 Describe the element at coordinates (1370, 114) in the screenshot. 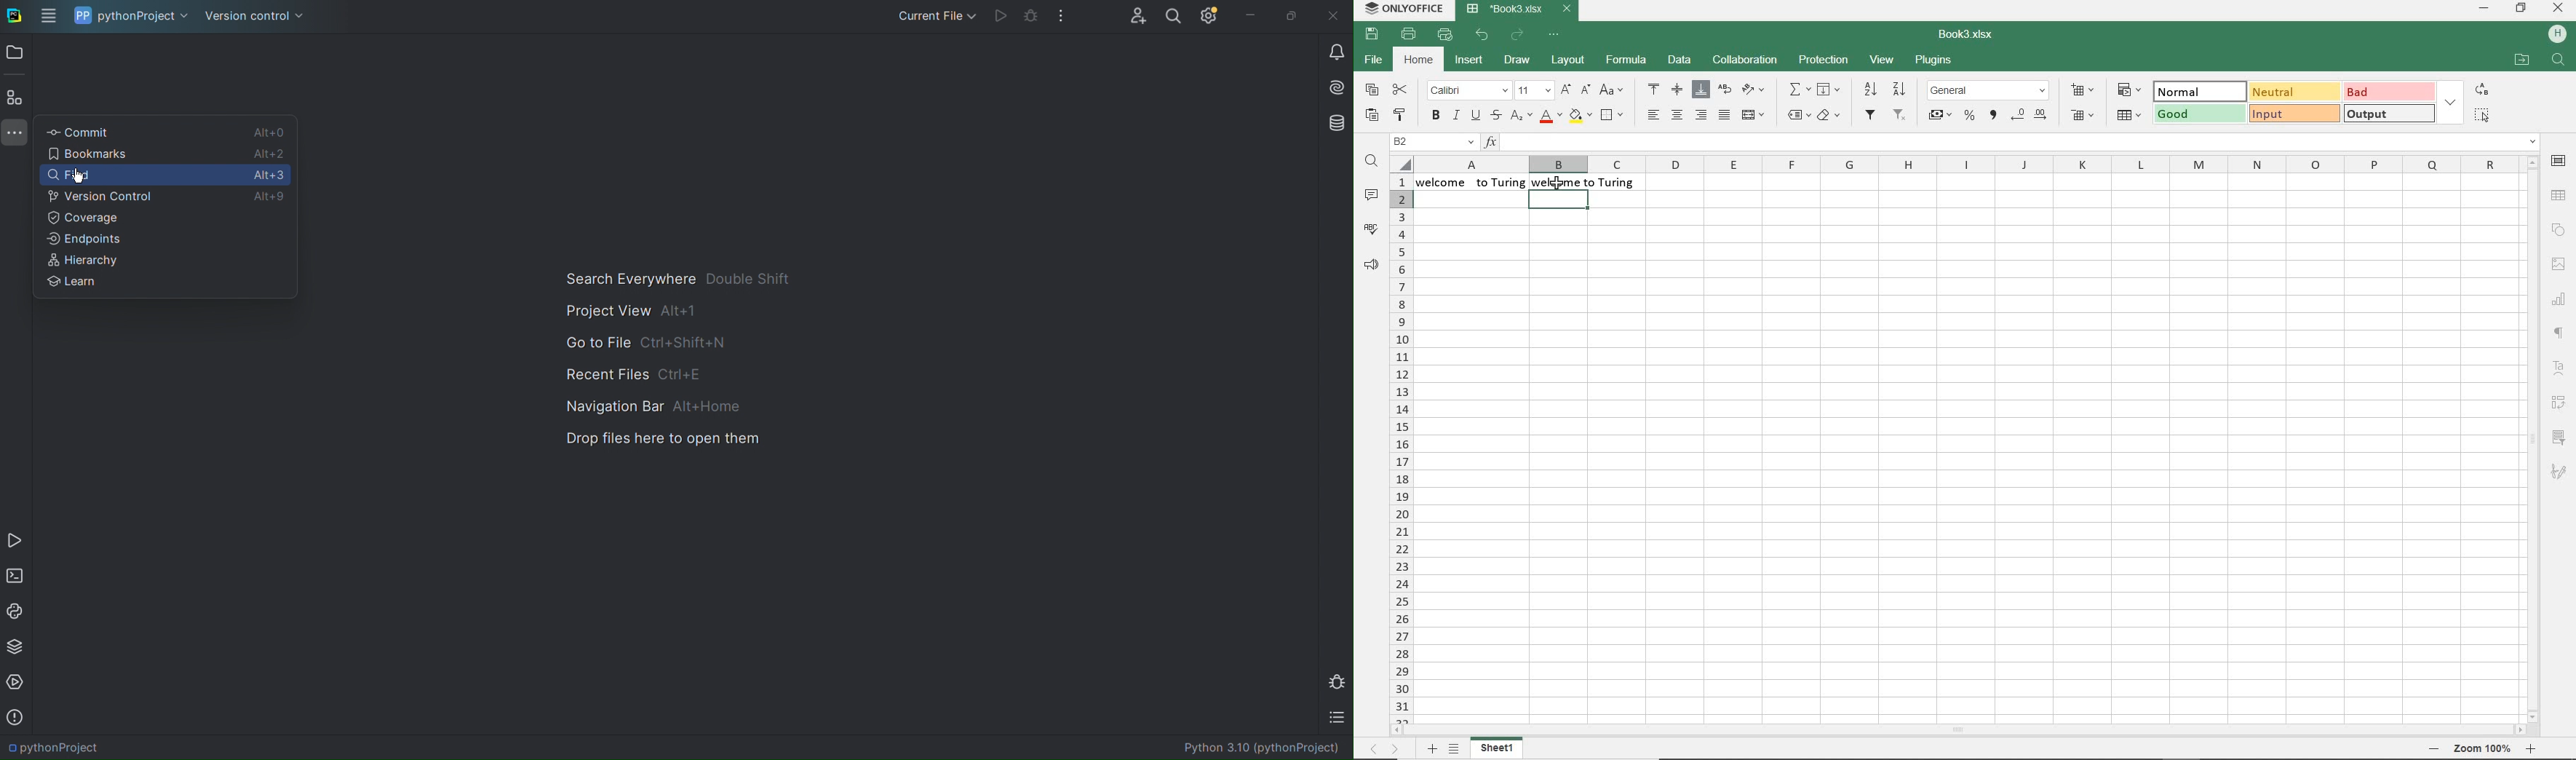

I see `paste` at that location.